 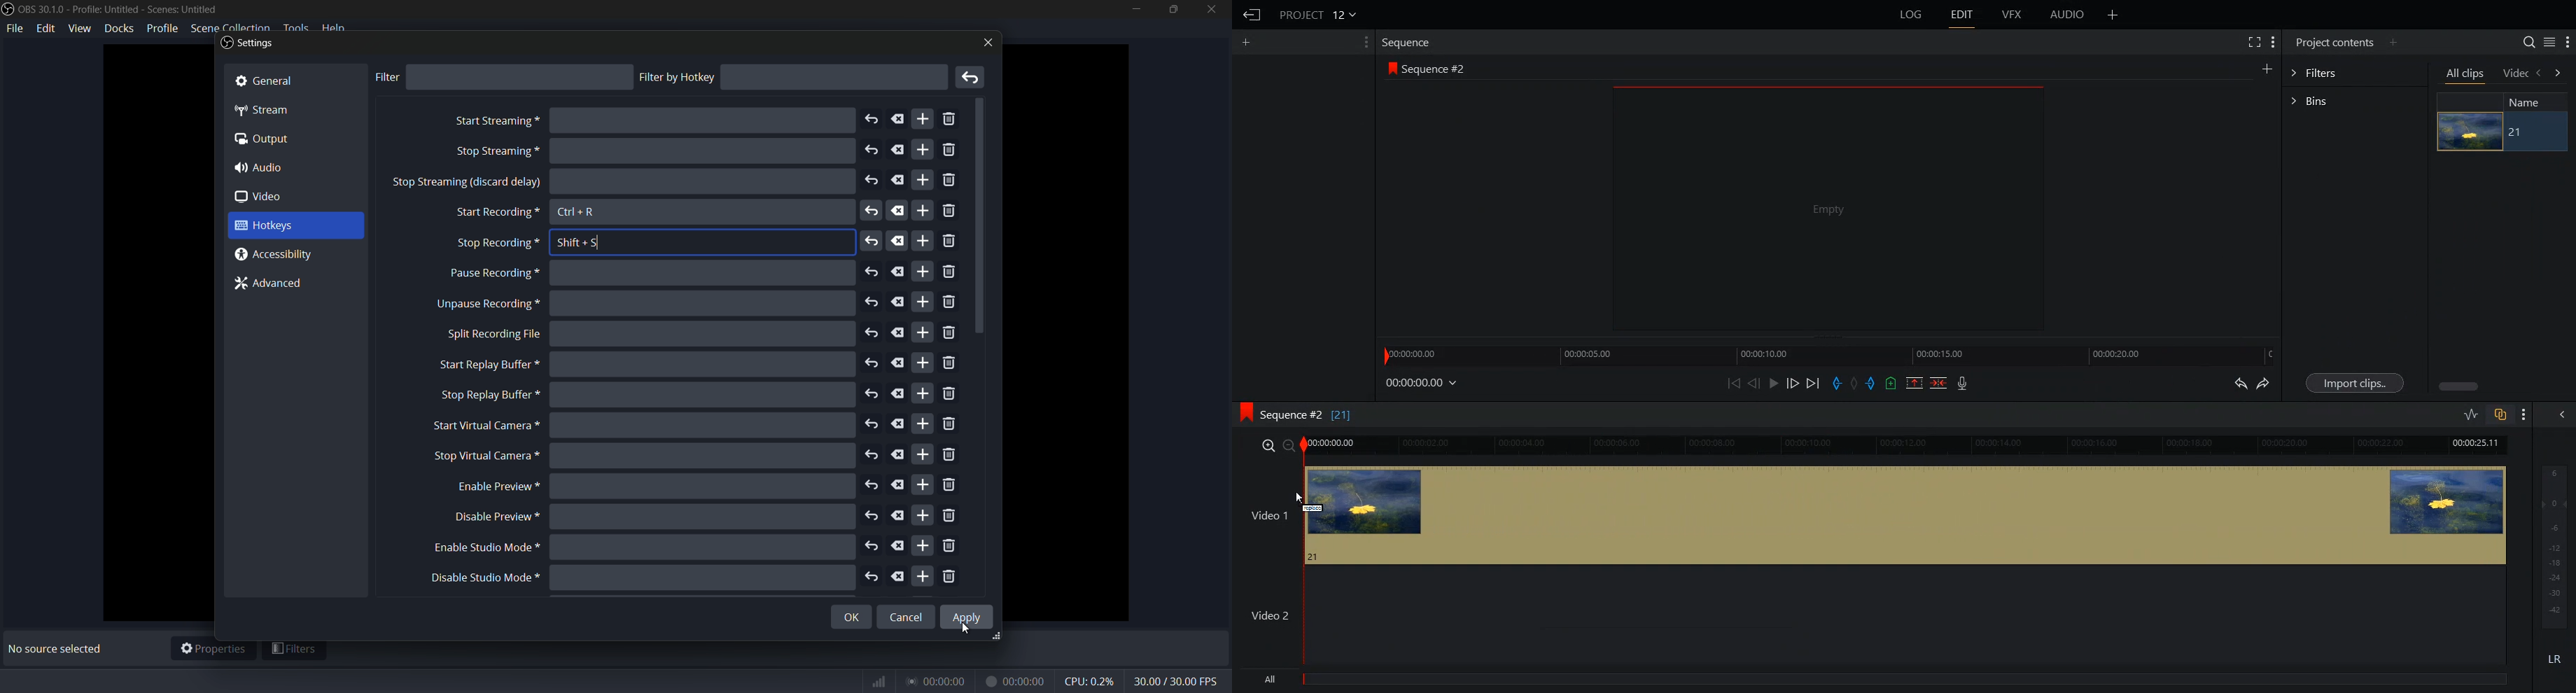 What do you see at coordinates (950, 151) in the screenshot?
I see `remove` at bounding box center [950, 151].